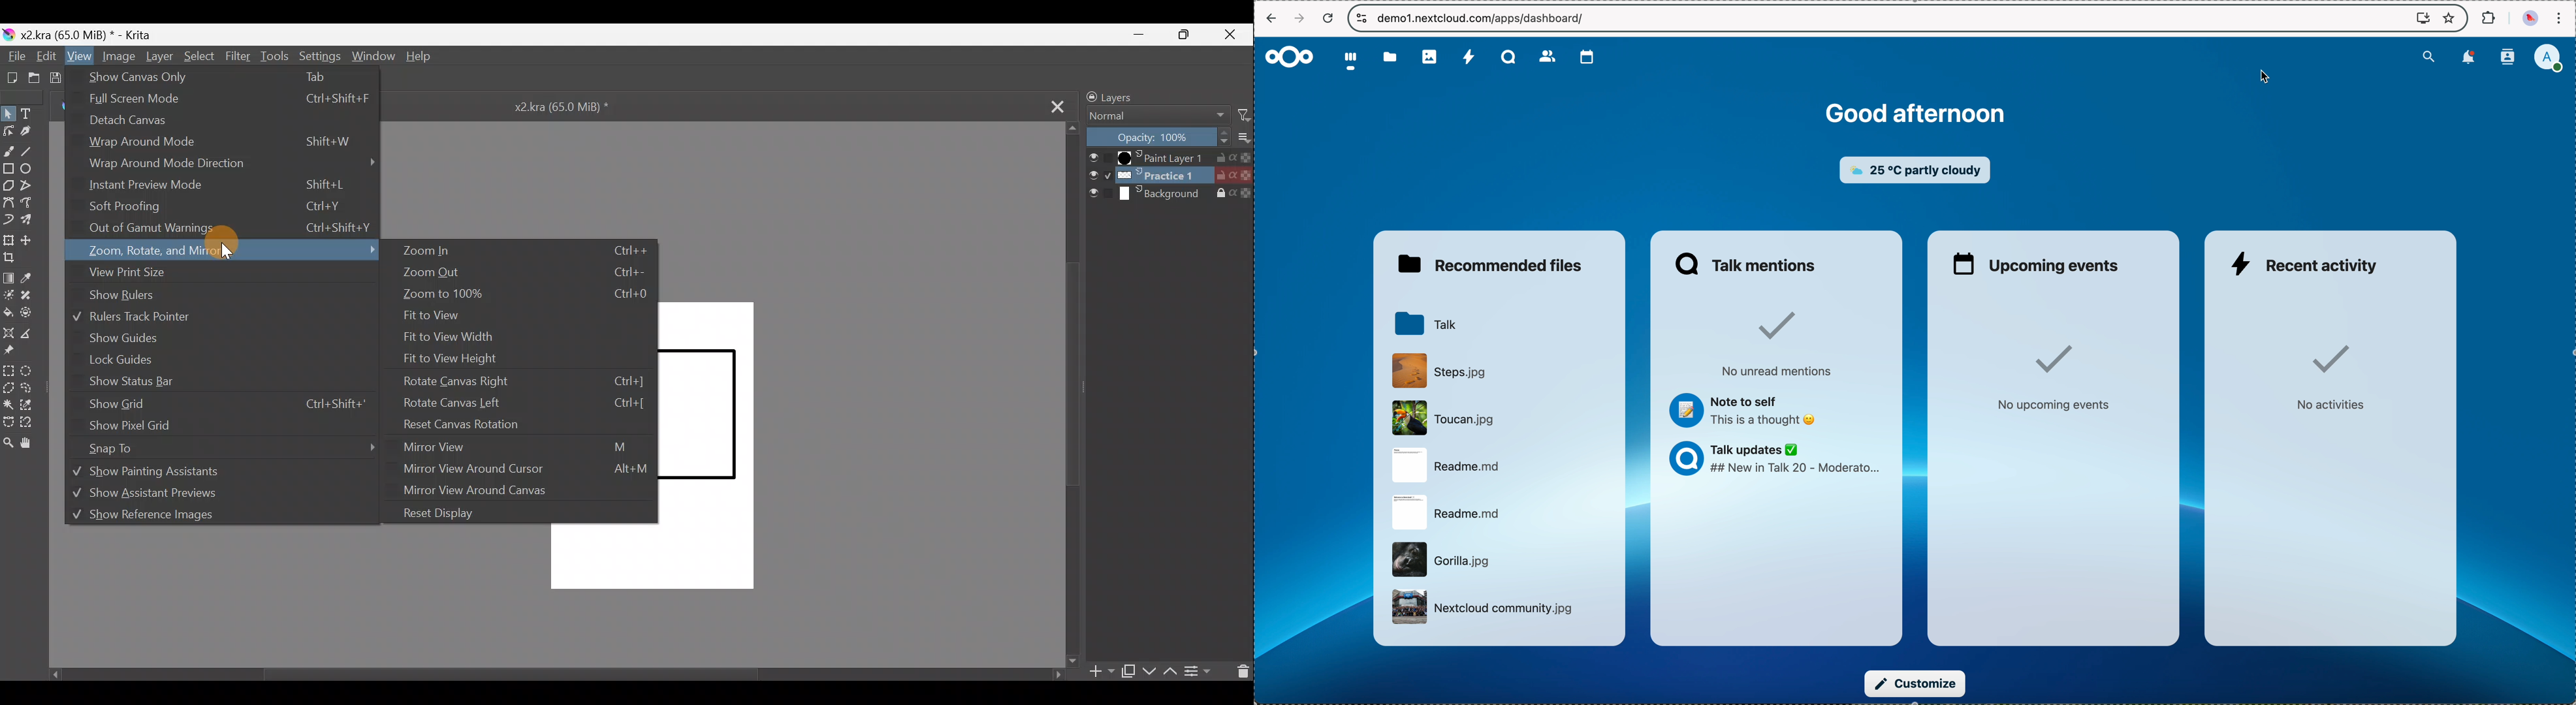  Describe the element at coordinates (1470, 57) in the screenshot. I see `activity` at that location.